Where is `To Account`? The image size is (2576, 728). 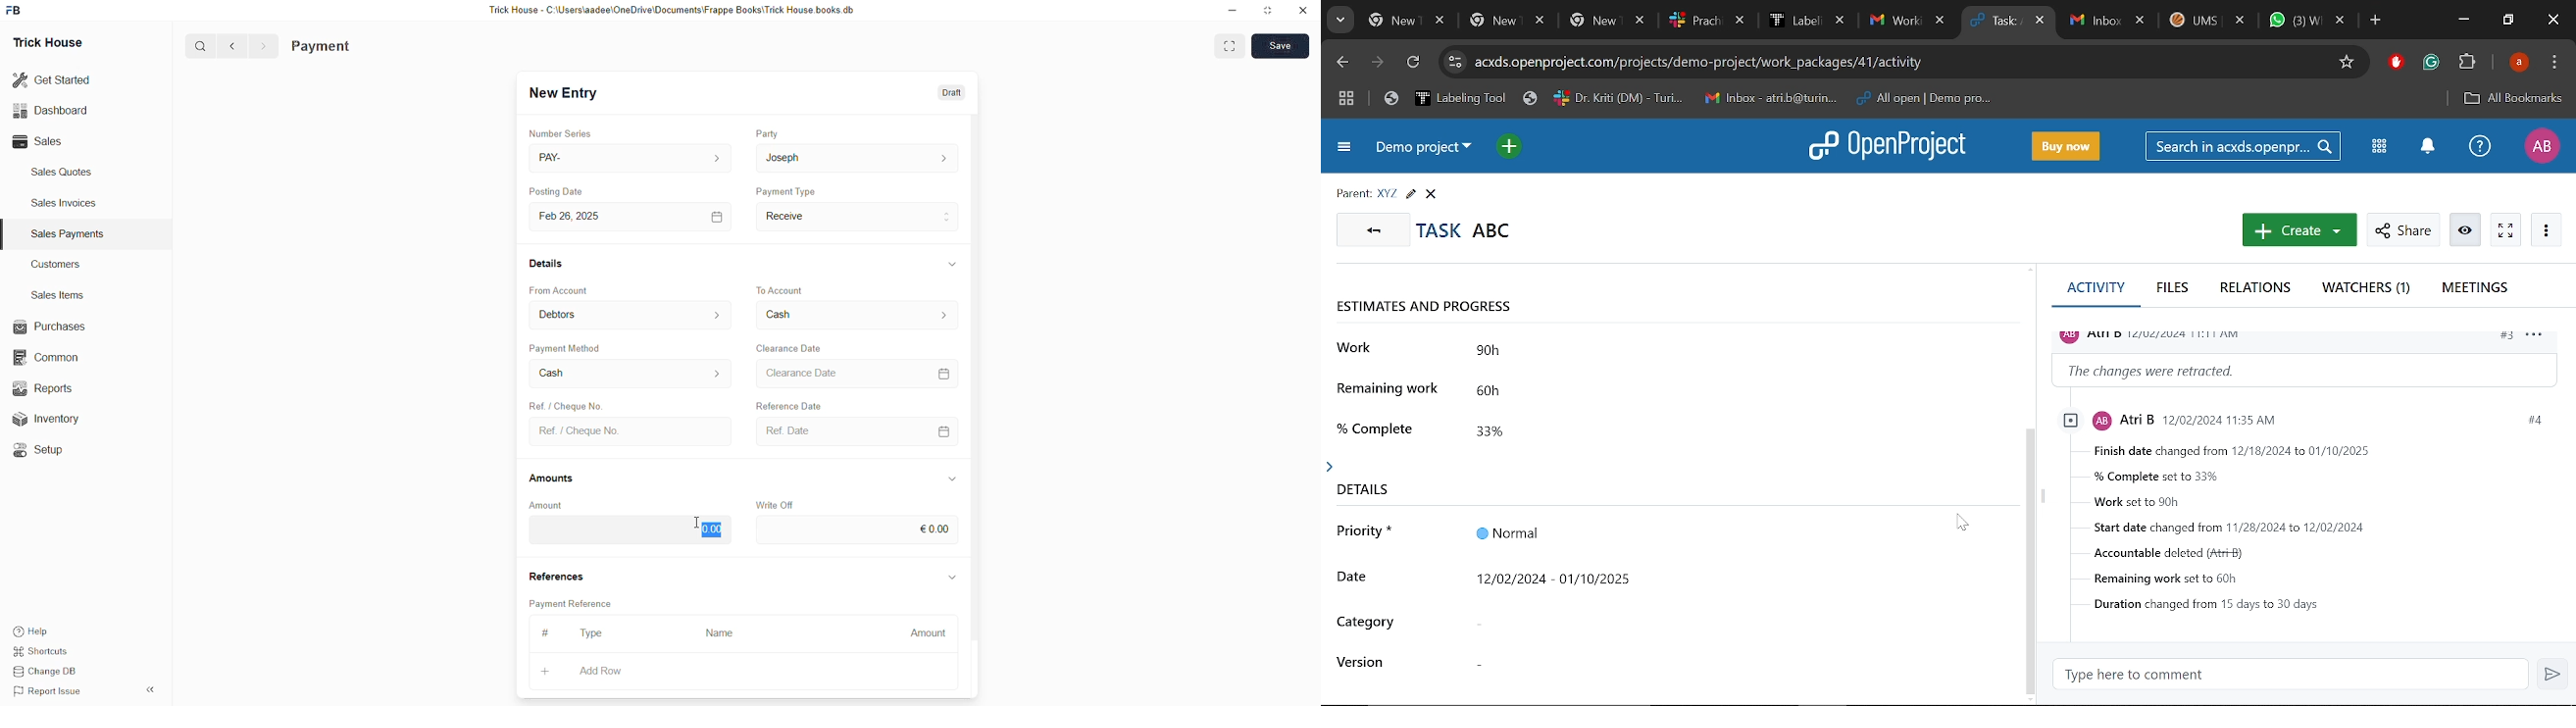
To Account is located at coordinates (782, 290).